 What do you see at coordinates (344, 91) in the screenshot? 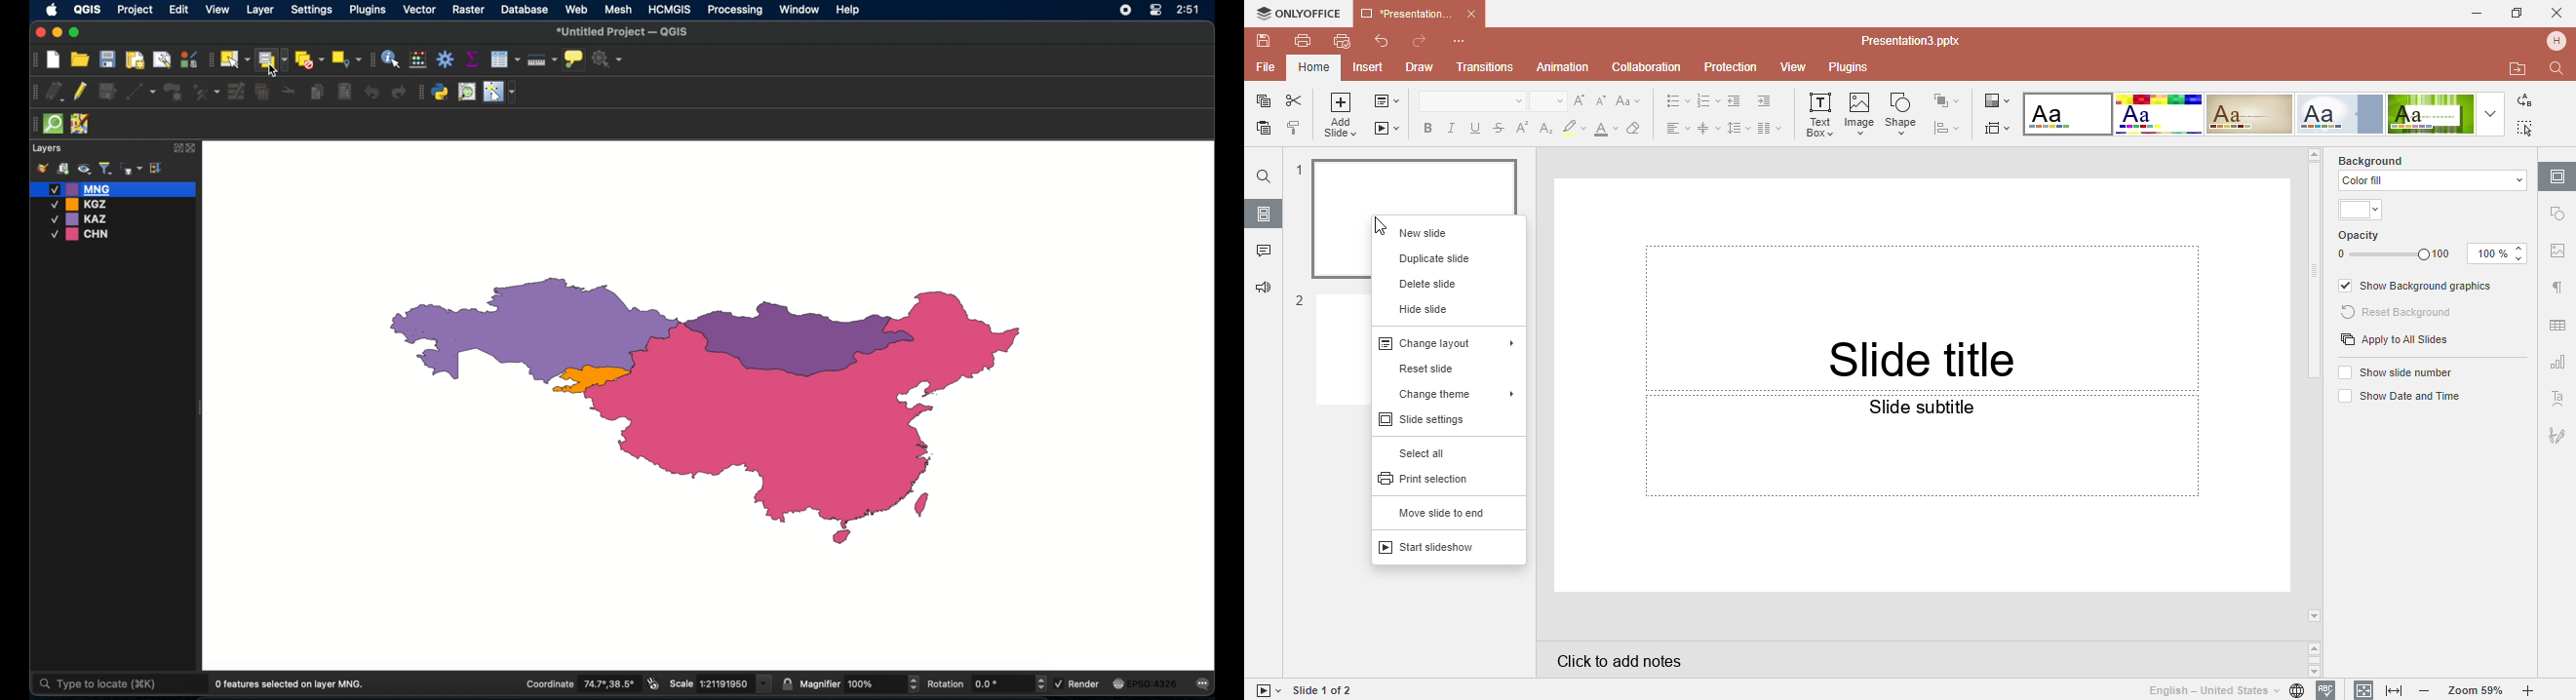
I see `delete selected` at bounding box center [344, 91].